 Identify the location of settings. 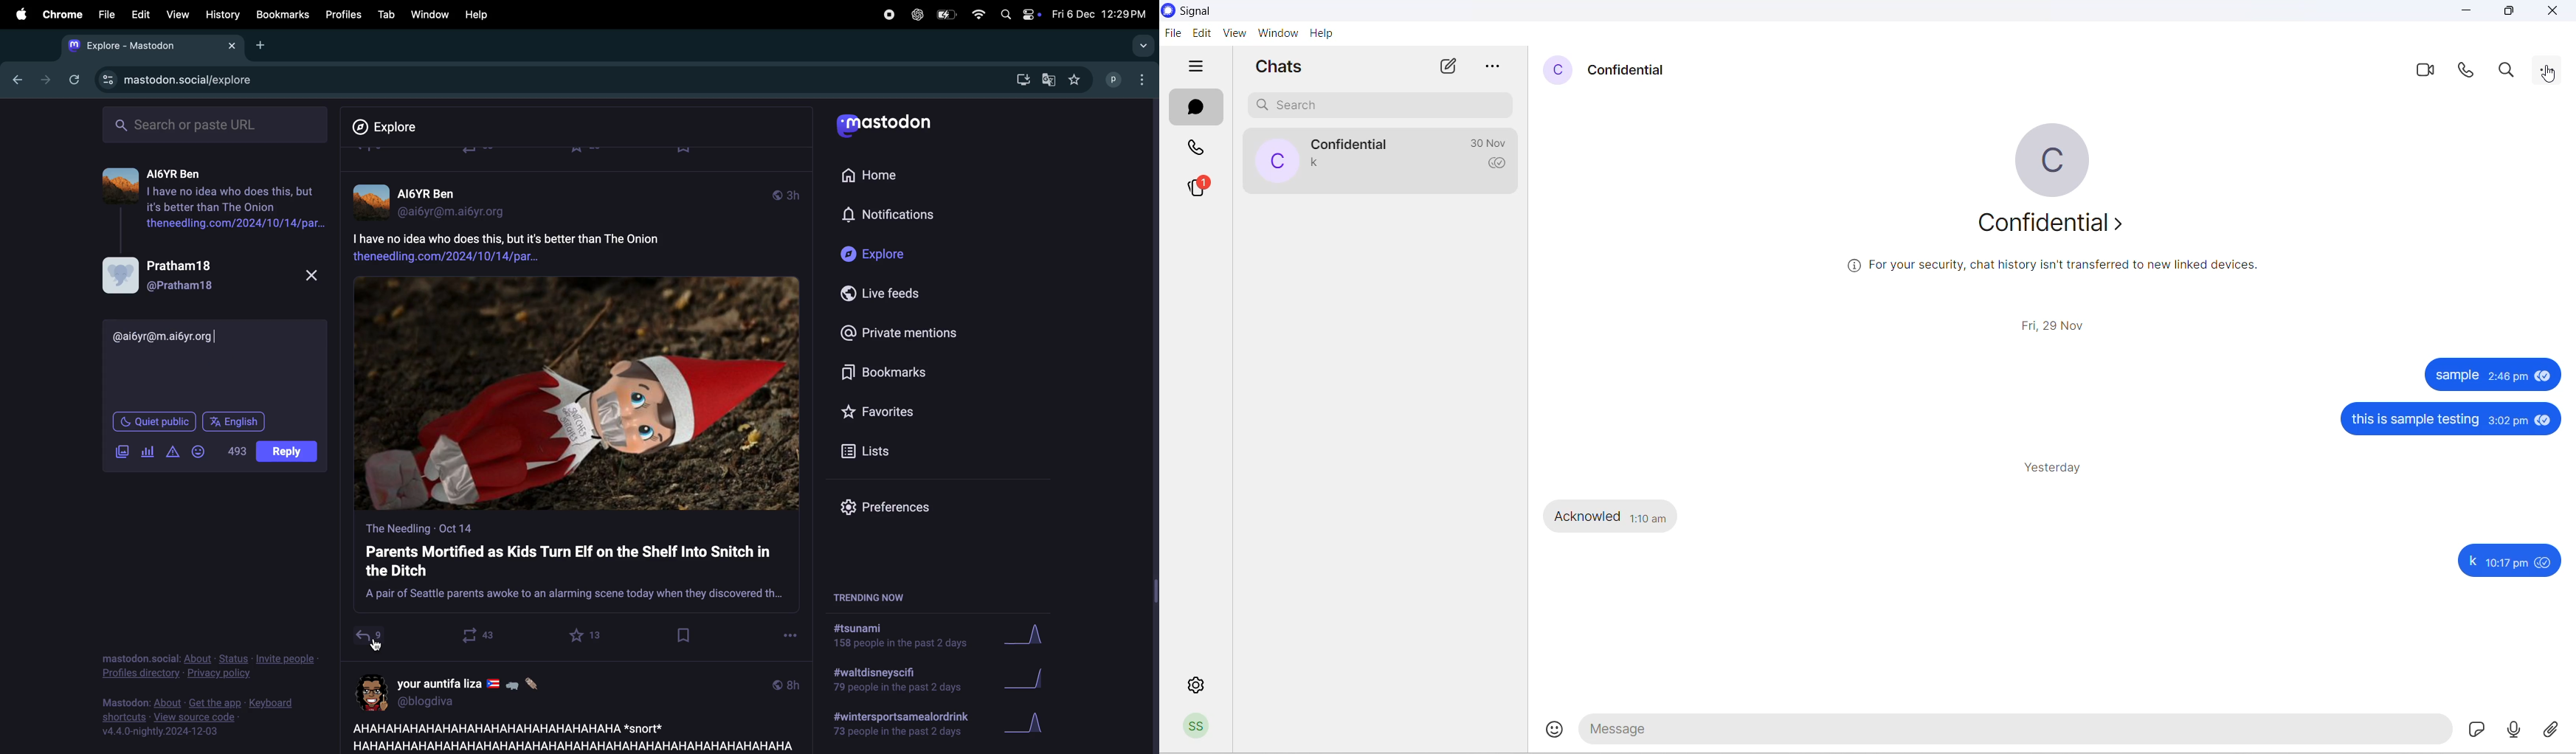
(1200, 689).